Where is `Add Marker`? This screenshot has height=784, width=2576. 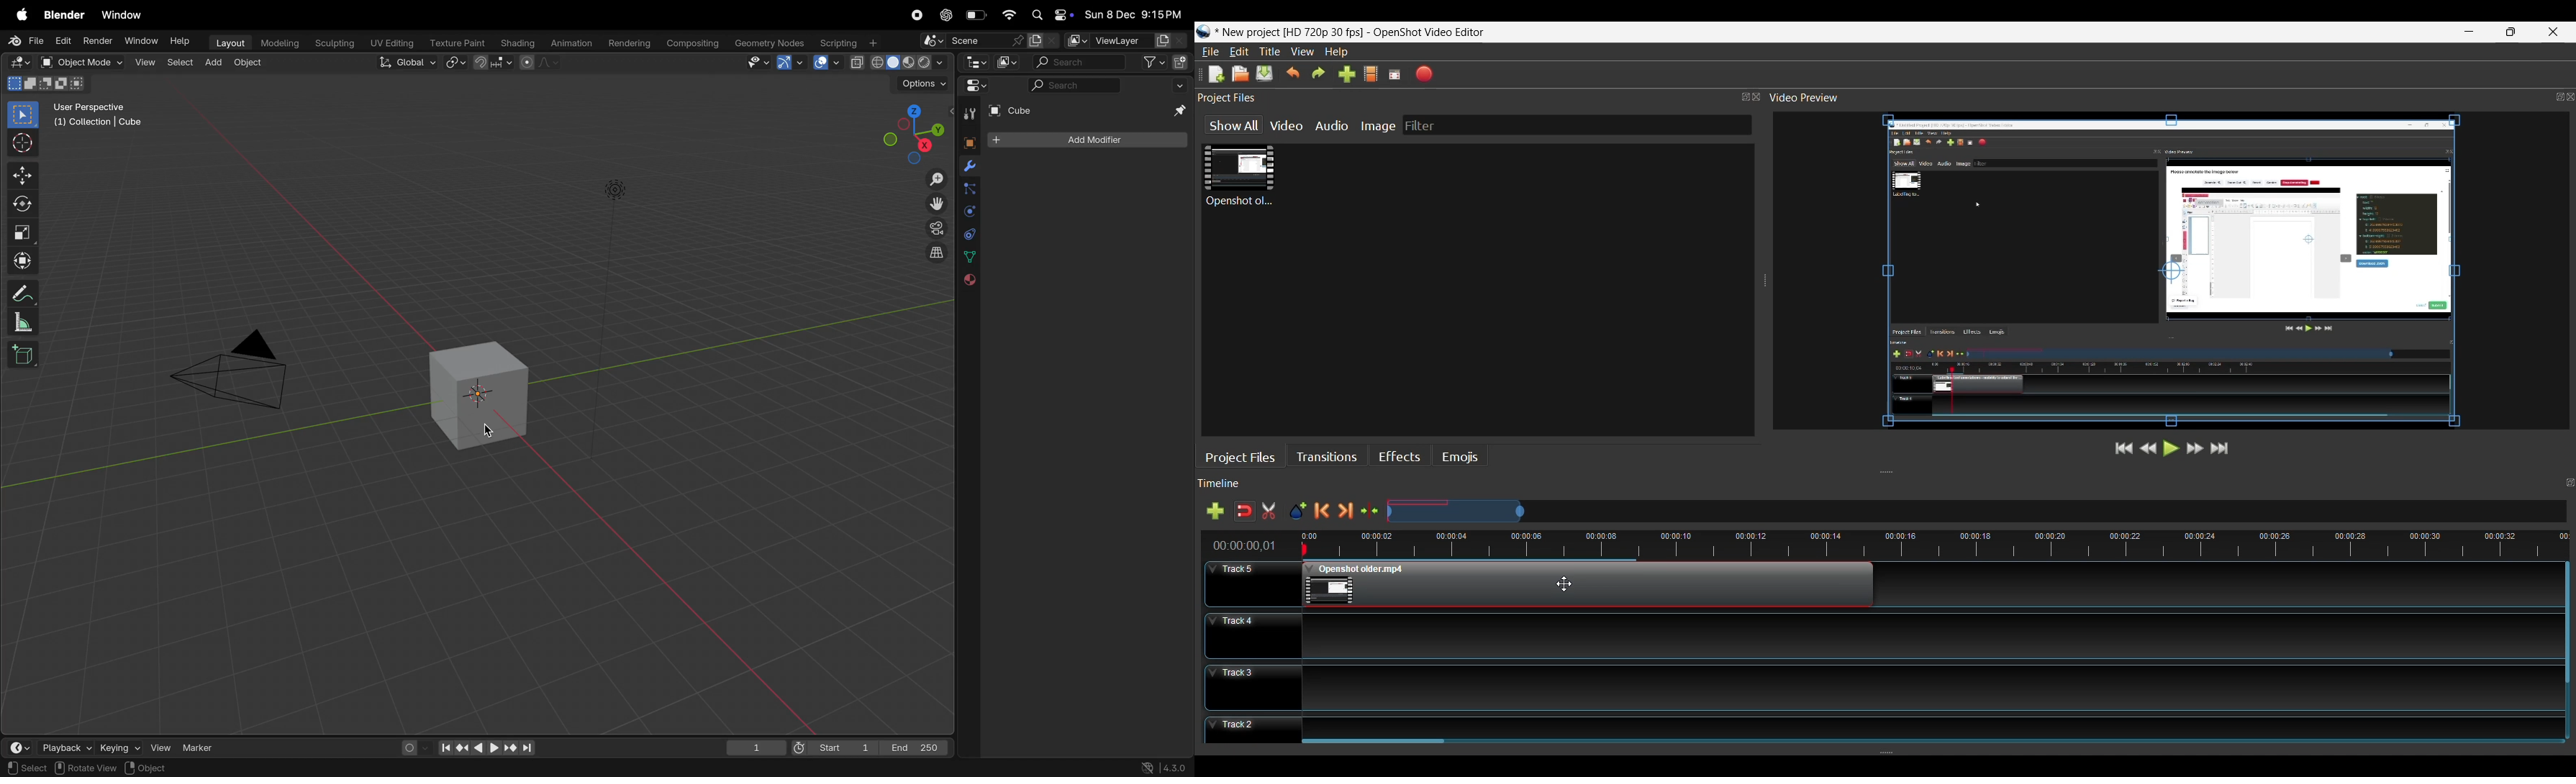
Add Marker is located at coordinates (1297, 512).